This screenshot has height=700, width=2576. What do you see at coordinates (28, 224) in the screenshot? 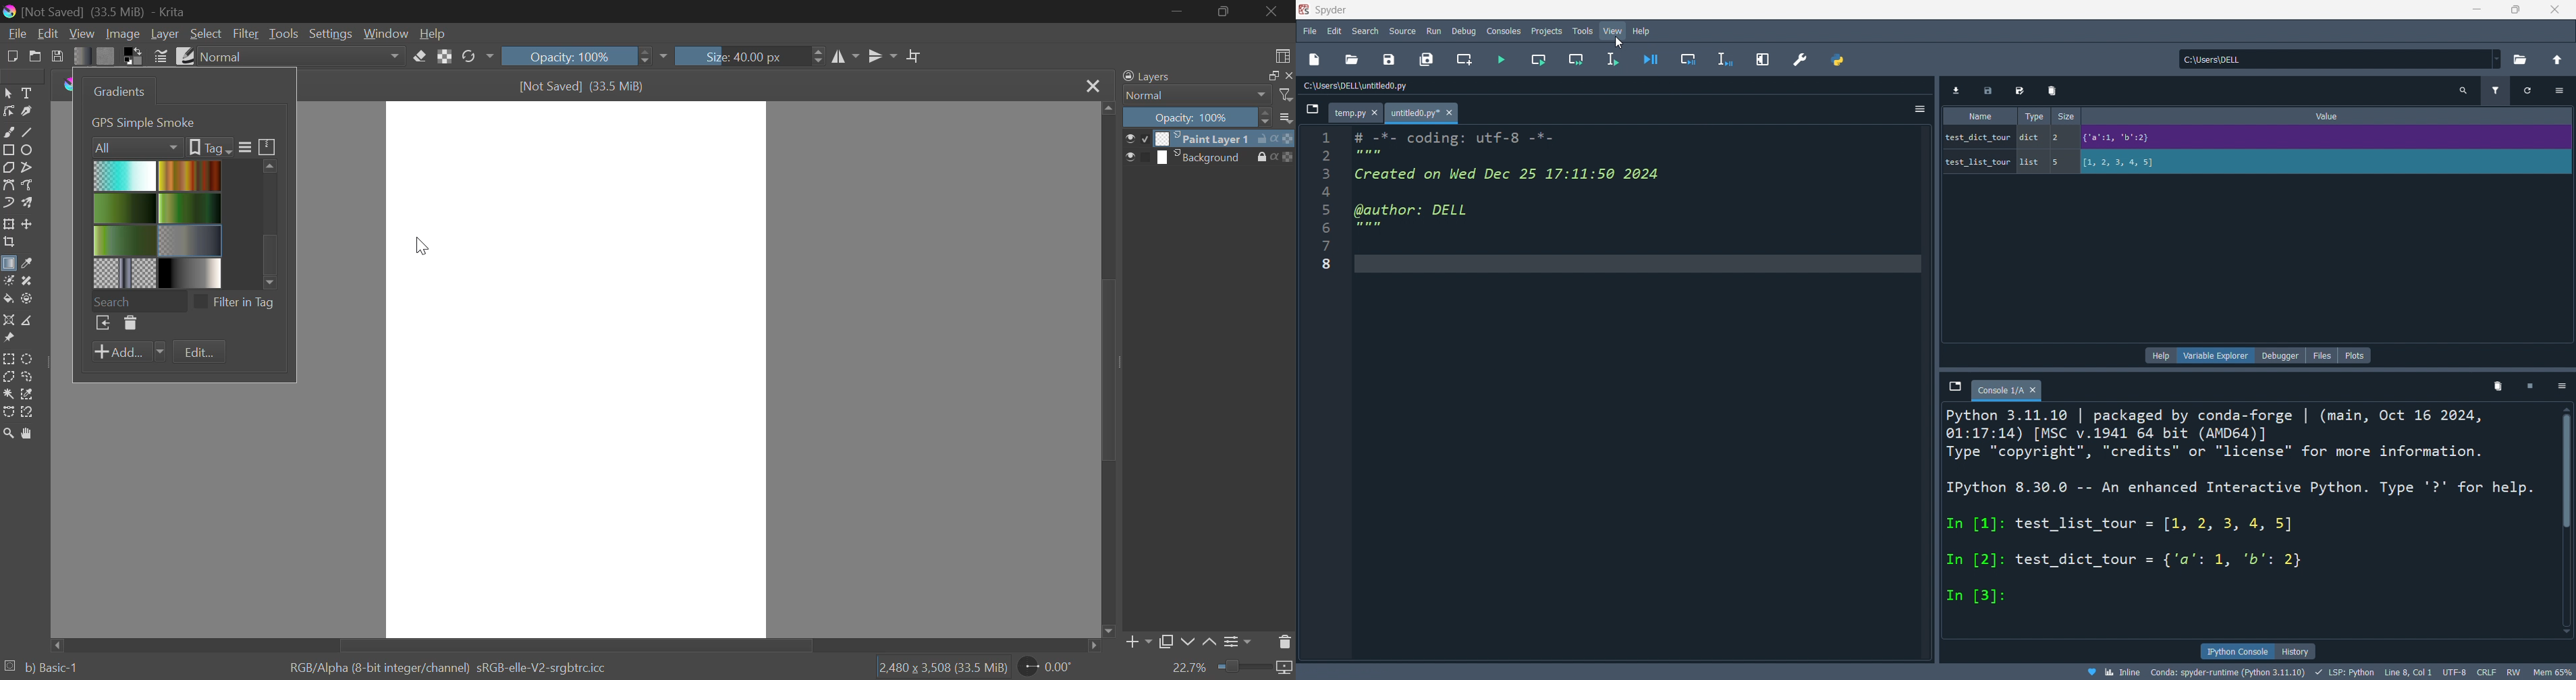
I see `Move Layer` at bounding box center [28, 224].